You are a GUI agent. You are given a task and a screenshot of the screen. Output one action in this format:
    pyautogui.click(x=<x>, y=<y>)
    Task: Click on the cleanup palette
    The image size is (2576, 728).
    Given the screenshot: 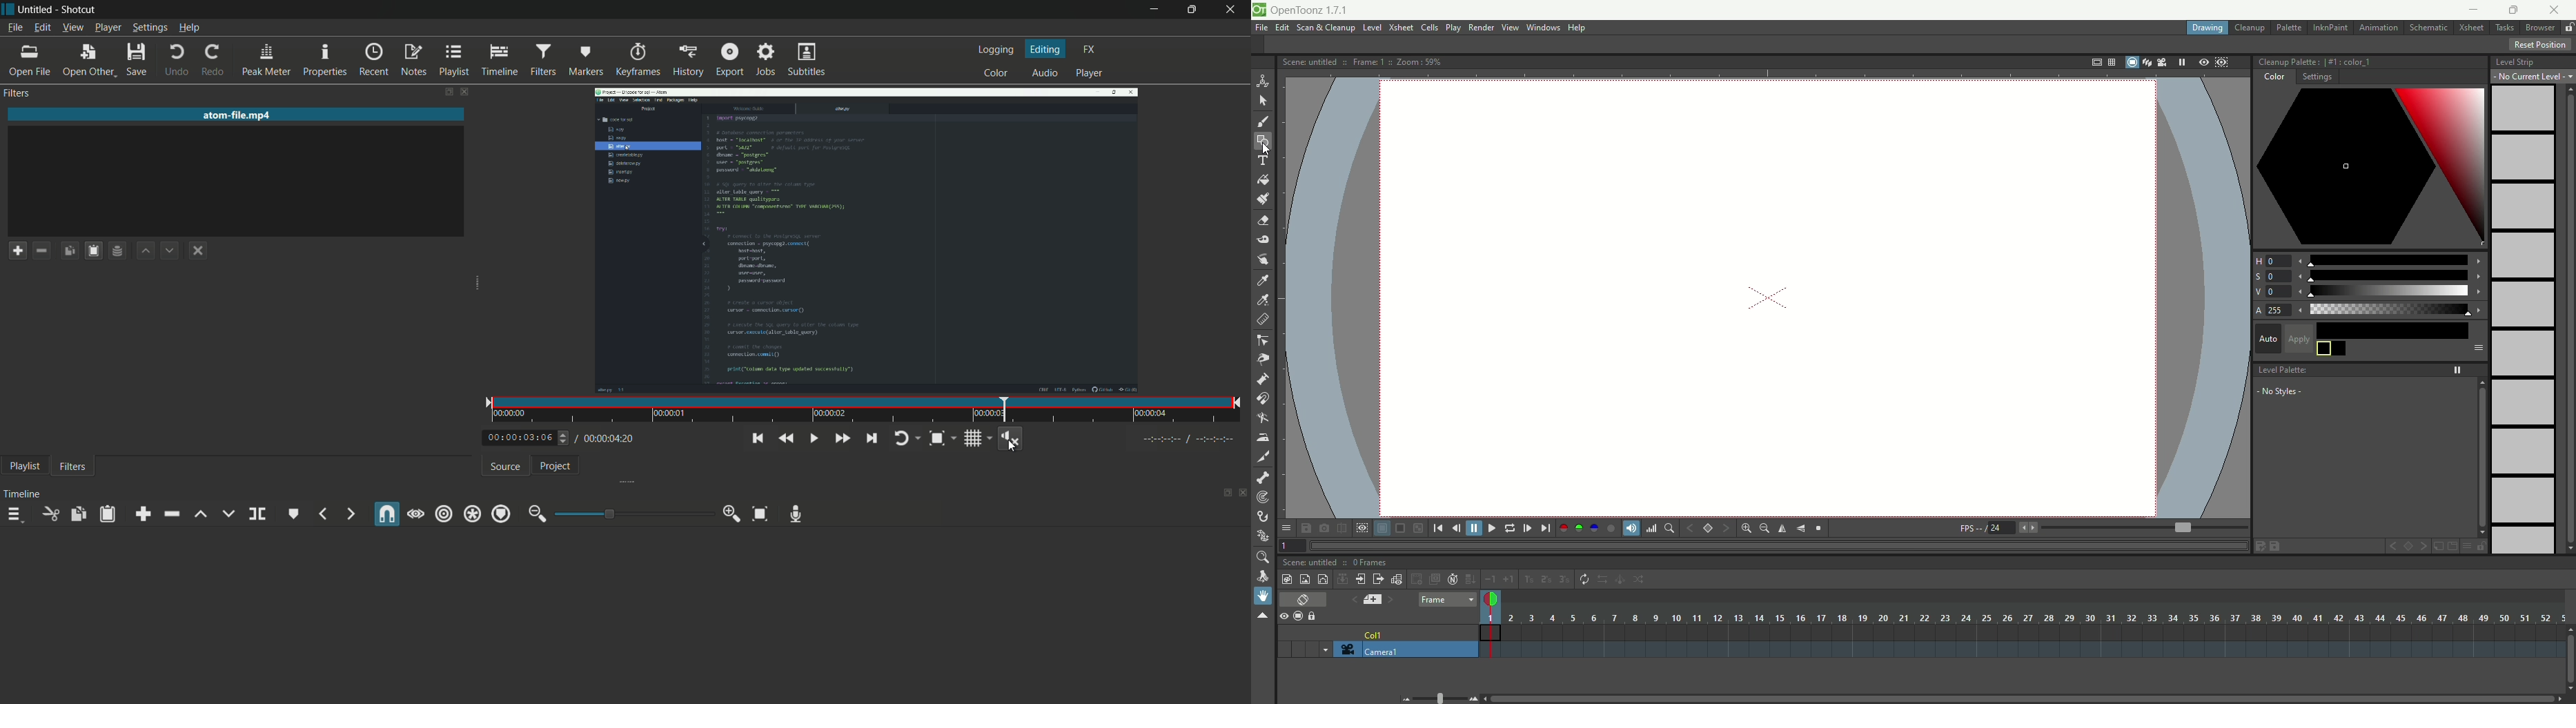 What is the action you would take?
    pyautogui.click(x=2370, y=62)
    